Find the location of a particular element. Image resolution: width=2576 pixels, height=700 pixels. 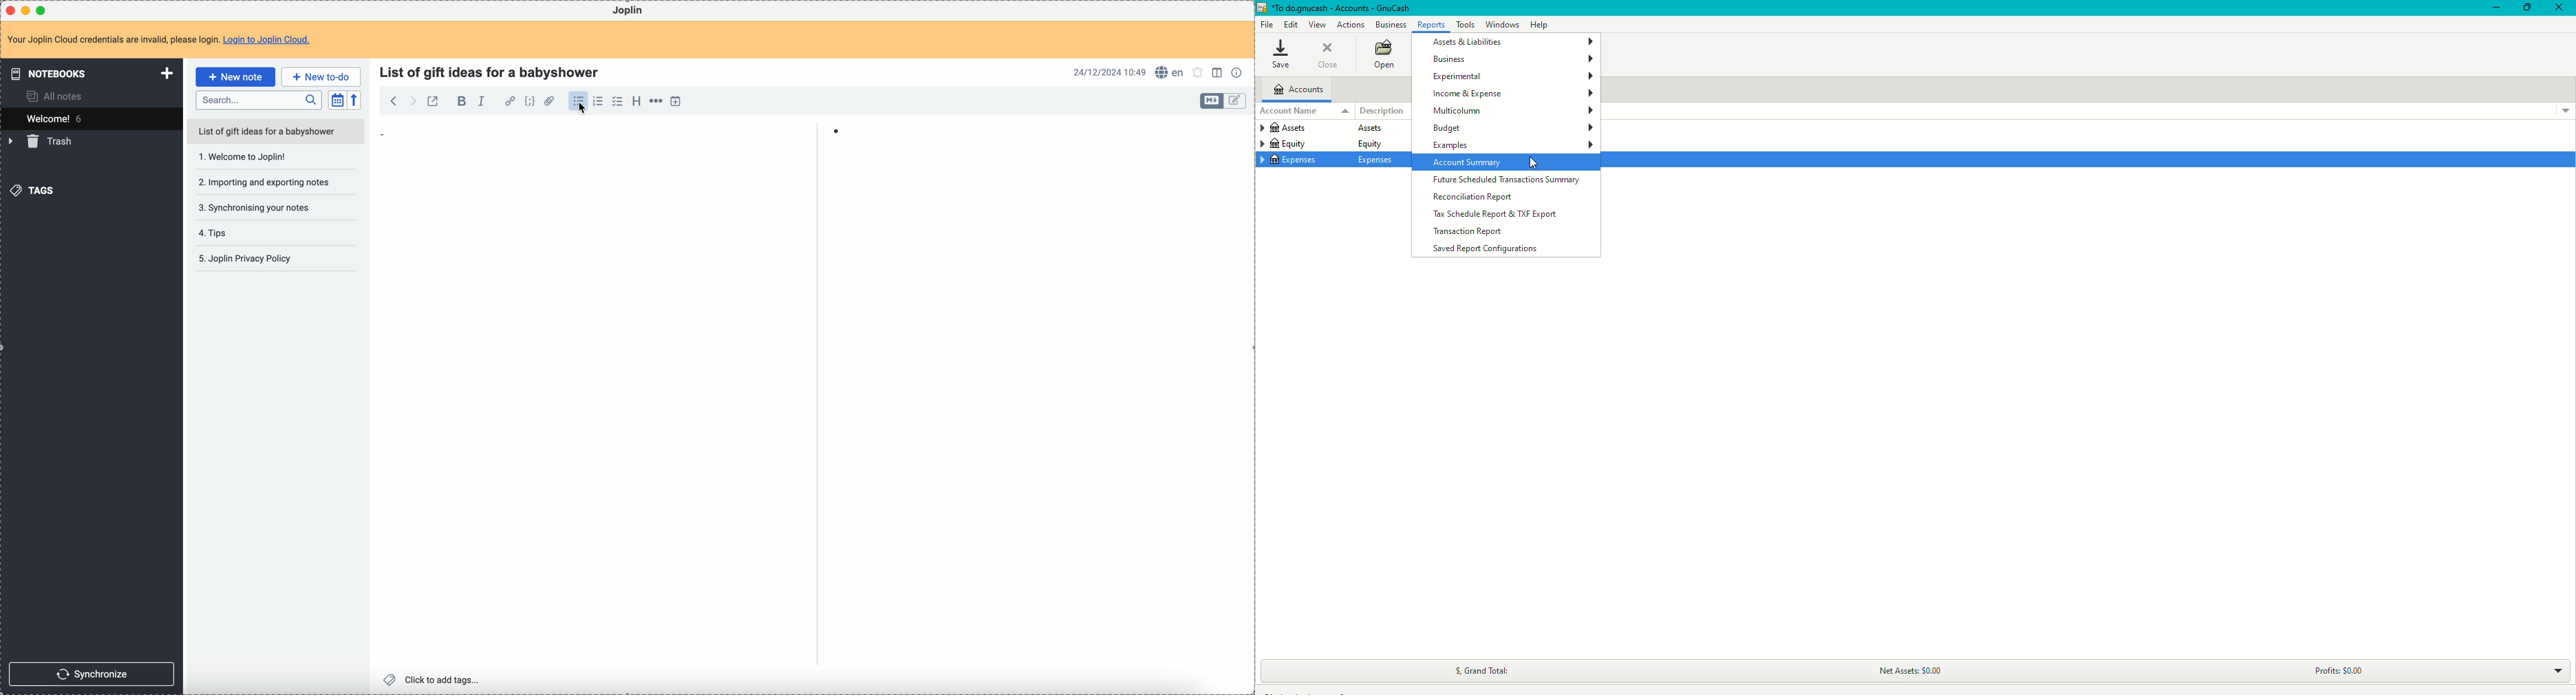

spell checker is located at coordinates (1171, 73).